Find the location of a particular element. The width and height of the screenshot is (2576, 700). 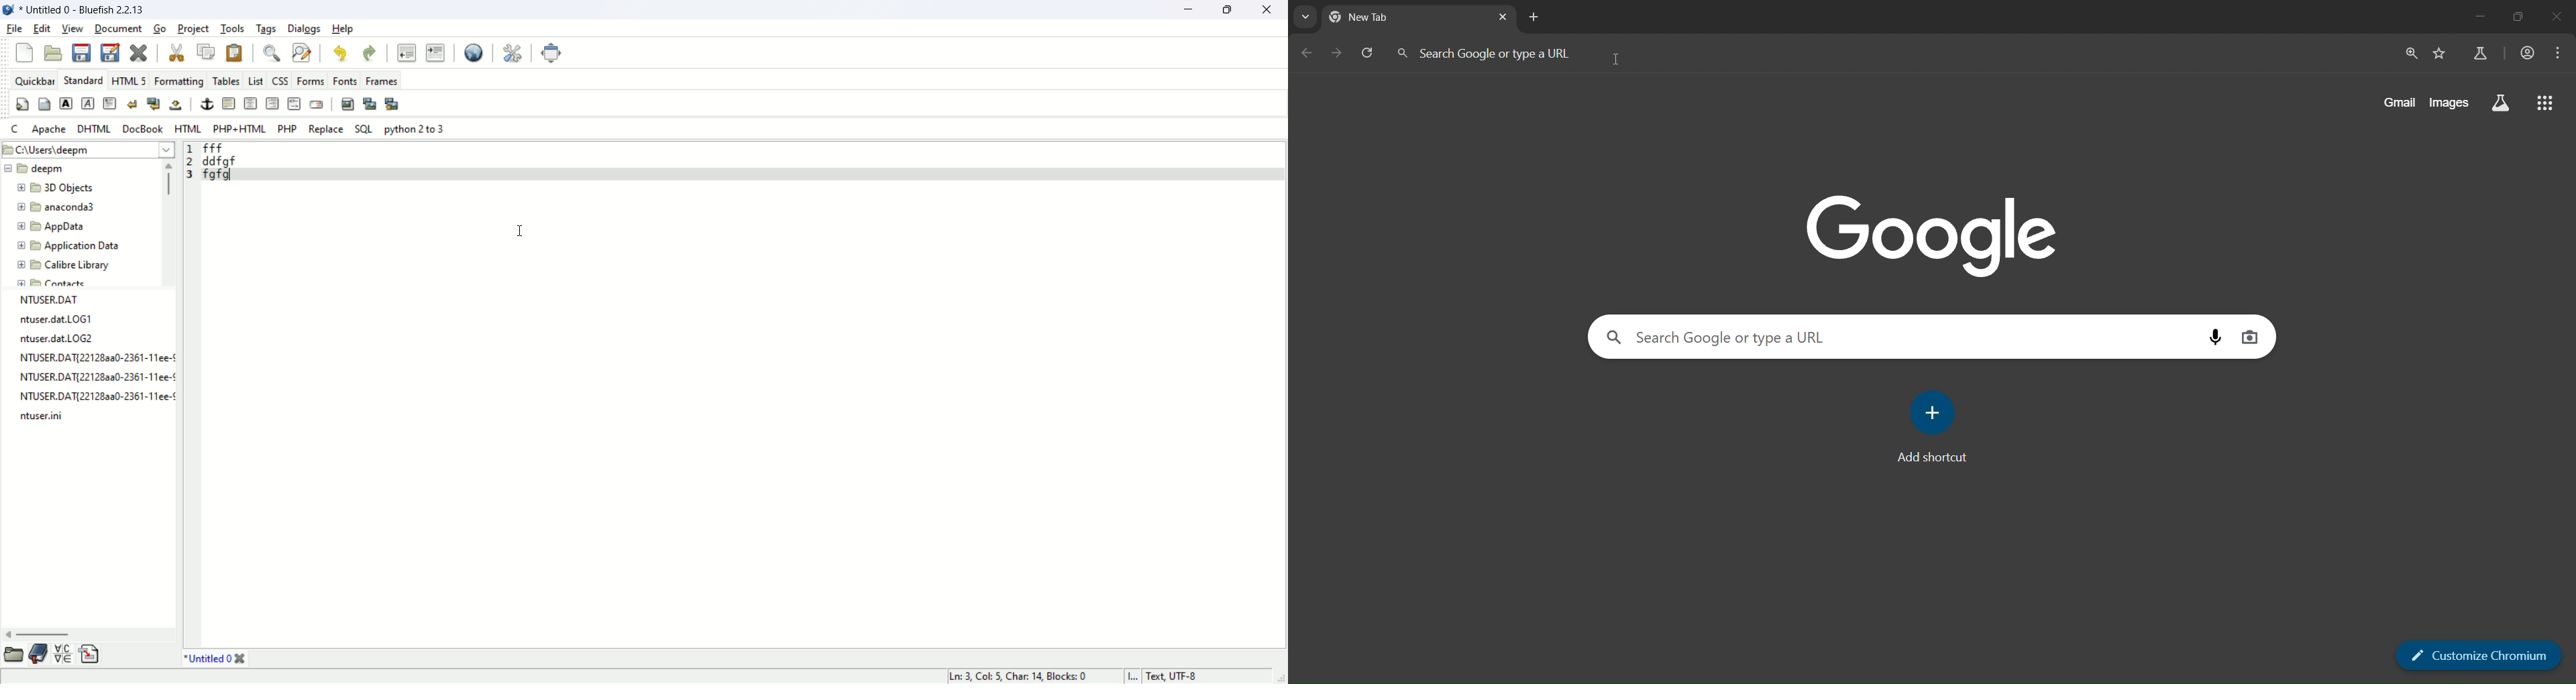

PHP+HTML is located at coordinates (241, 129).